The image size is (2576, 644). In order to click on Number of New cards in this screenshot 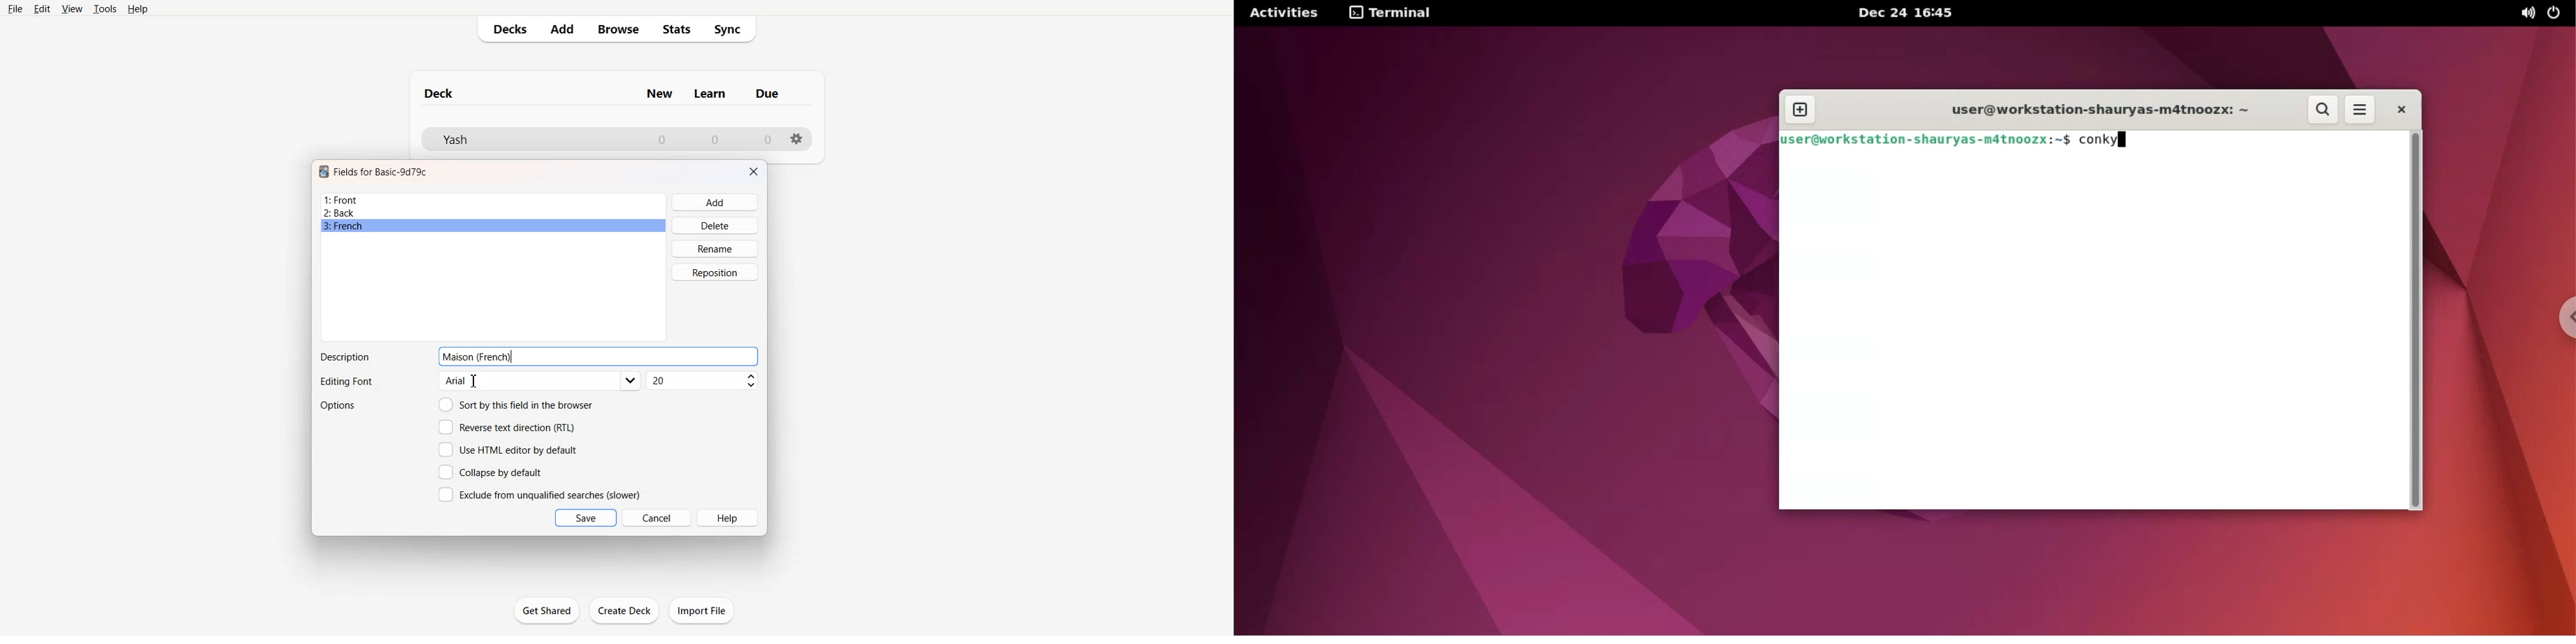, I will do `click(662, 139)`.